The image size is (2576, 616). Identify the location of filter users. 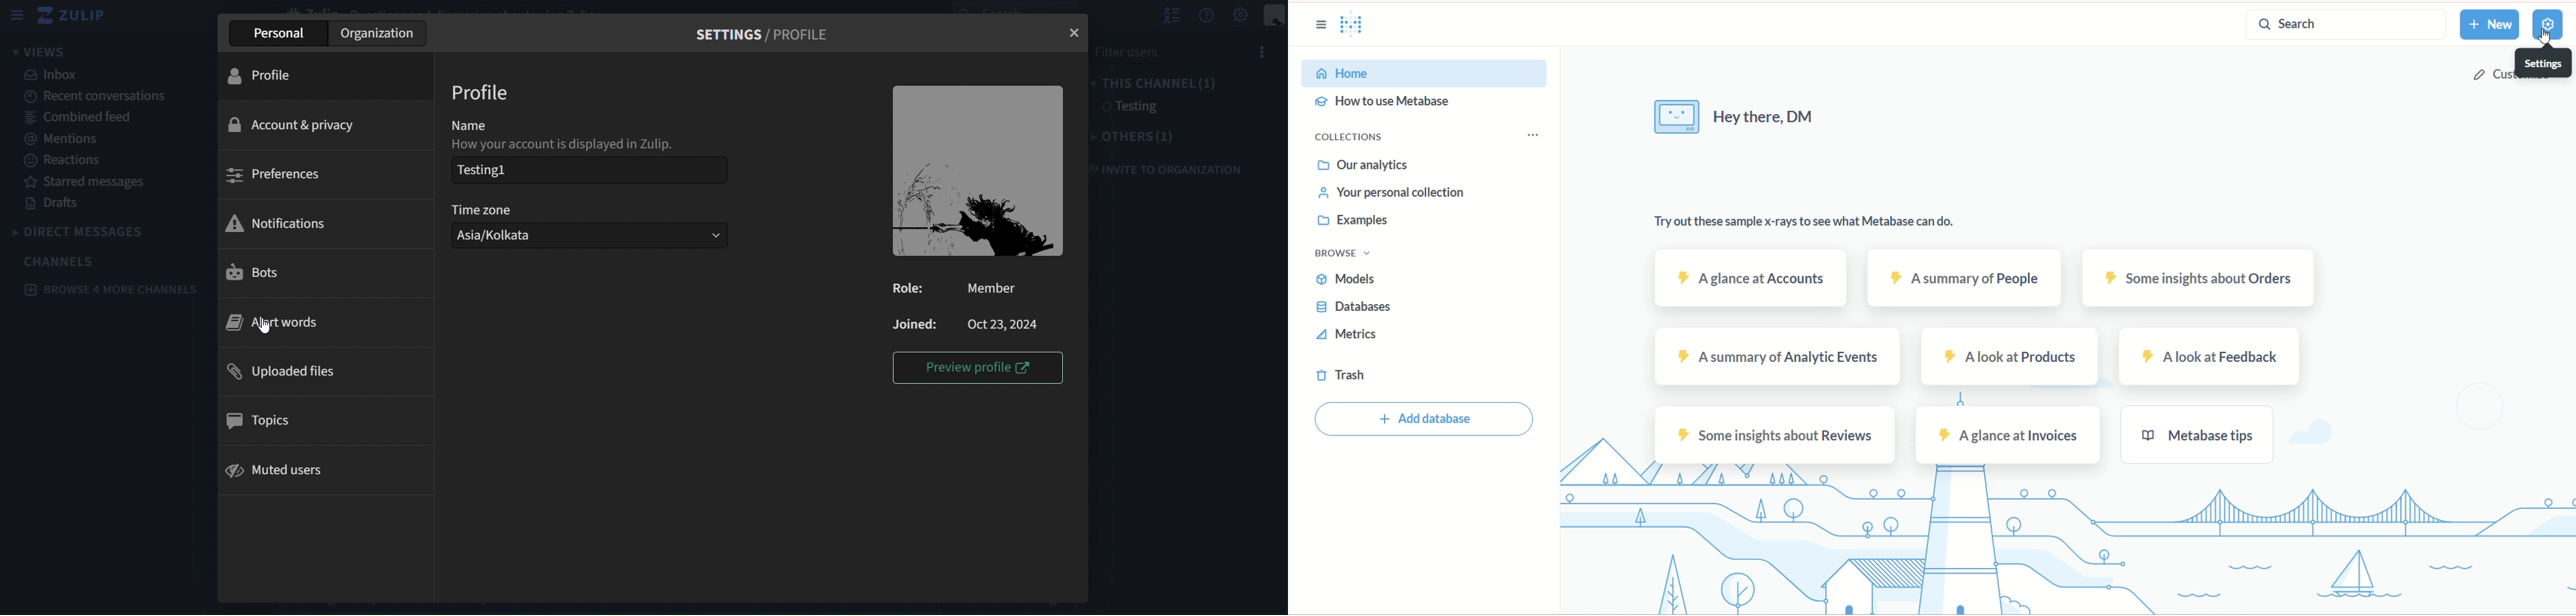
(1164, 52).